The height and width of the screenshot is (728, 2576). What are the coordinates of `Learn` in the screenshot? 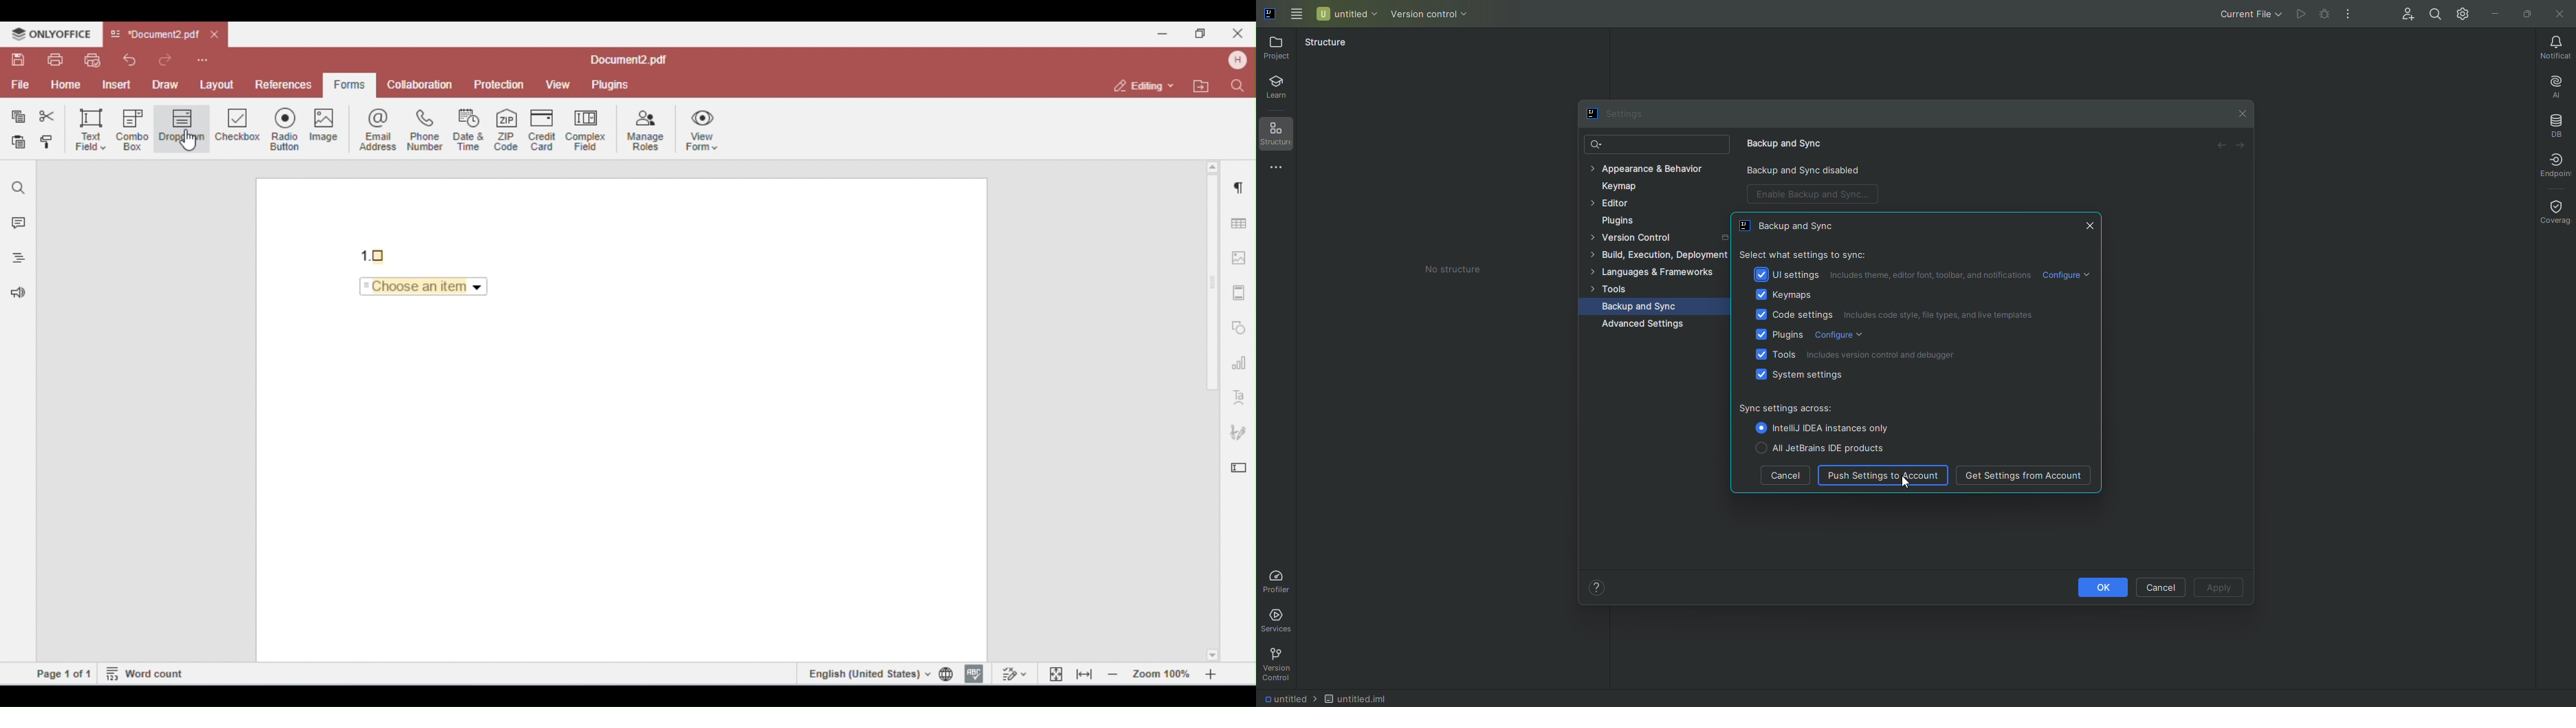 It's located at (1283, 89).